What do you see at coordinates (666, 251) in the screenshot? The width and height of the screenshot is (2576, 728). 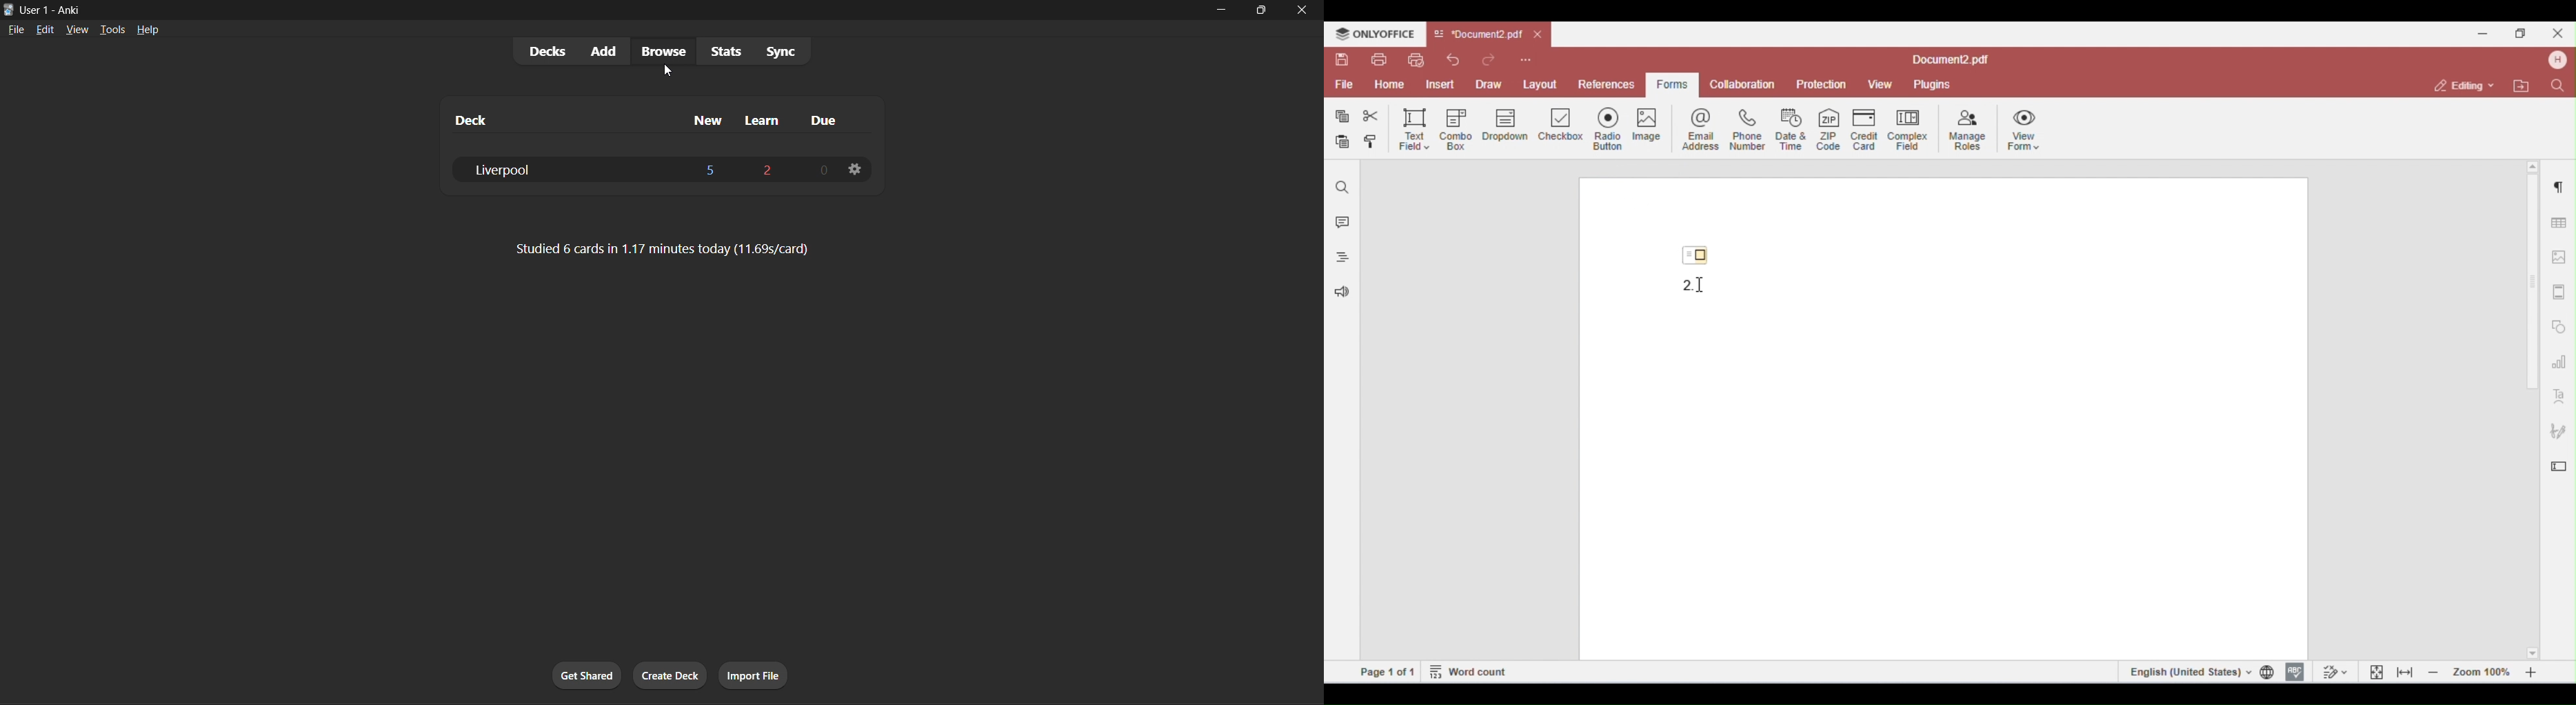 I see `cards stats` at bounding box center [666, 251].